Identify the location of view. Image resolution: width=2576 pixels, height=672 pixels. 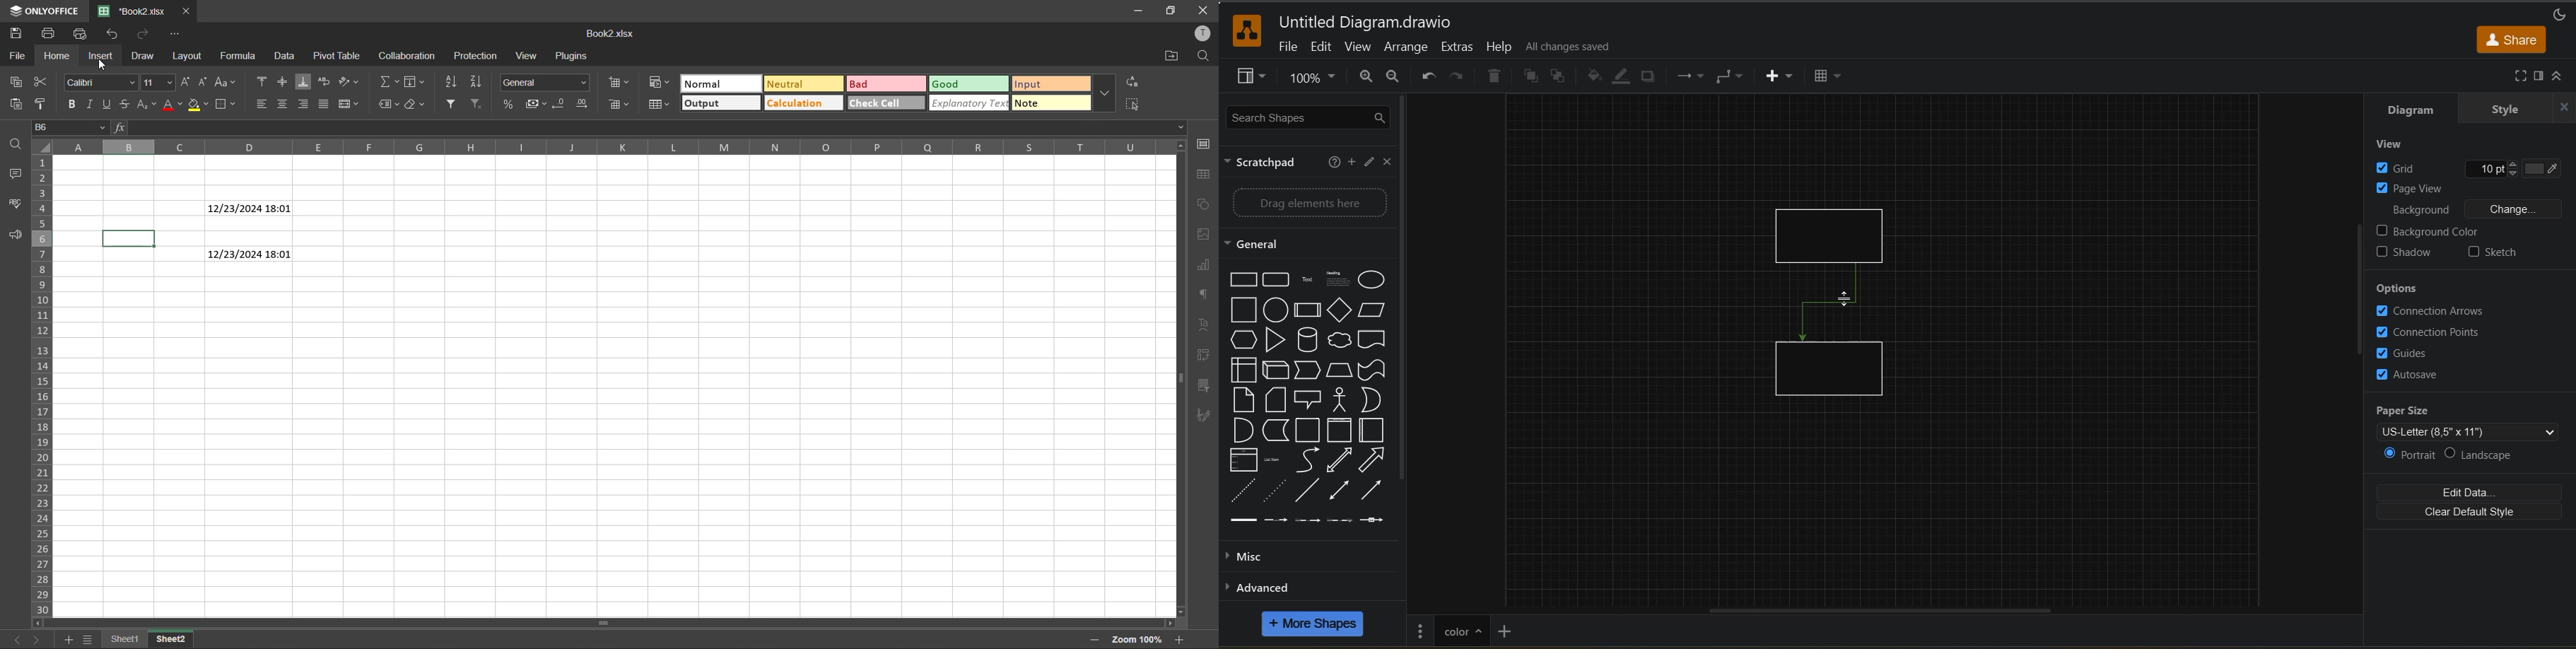
(1253, 78).